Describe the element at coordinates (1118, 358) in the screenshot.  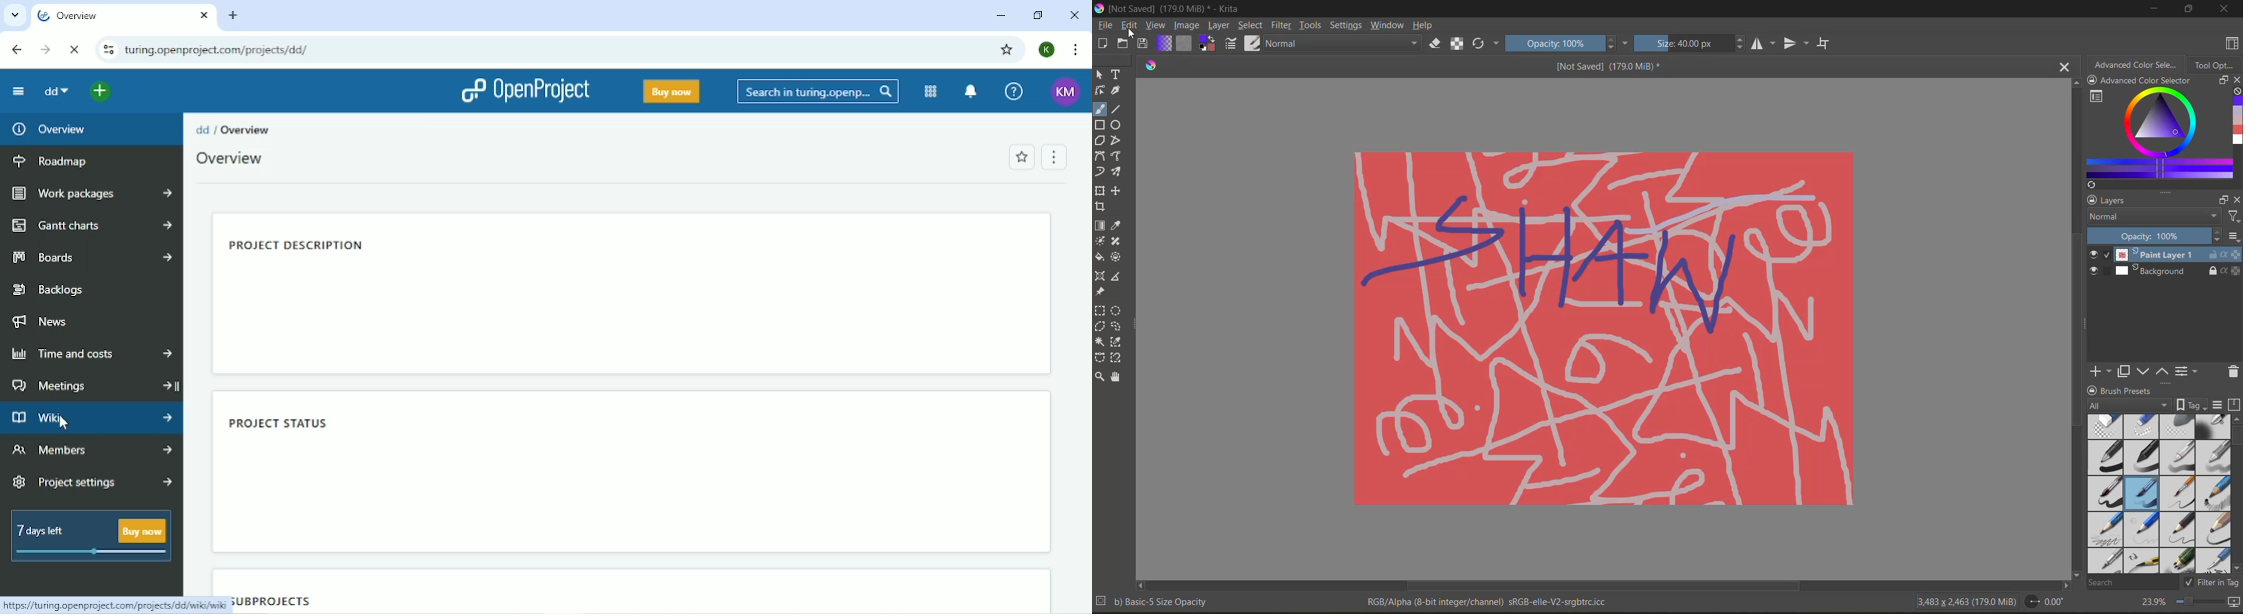
I see `magnetic curve selection tool` at that location.